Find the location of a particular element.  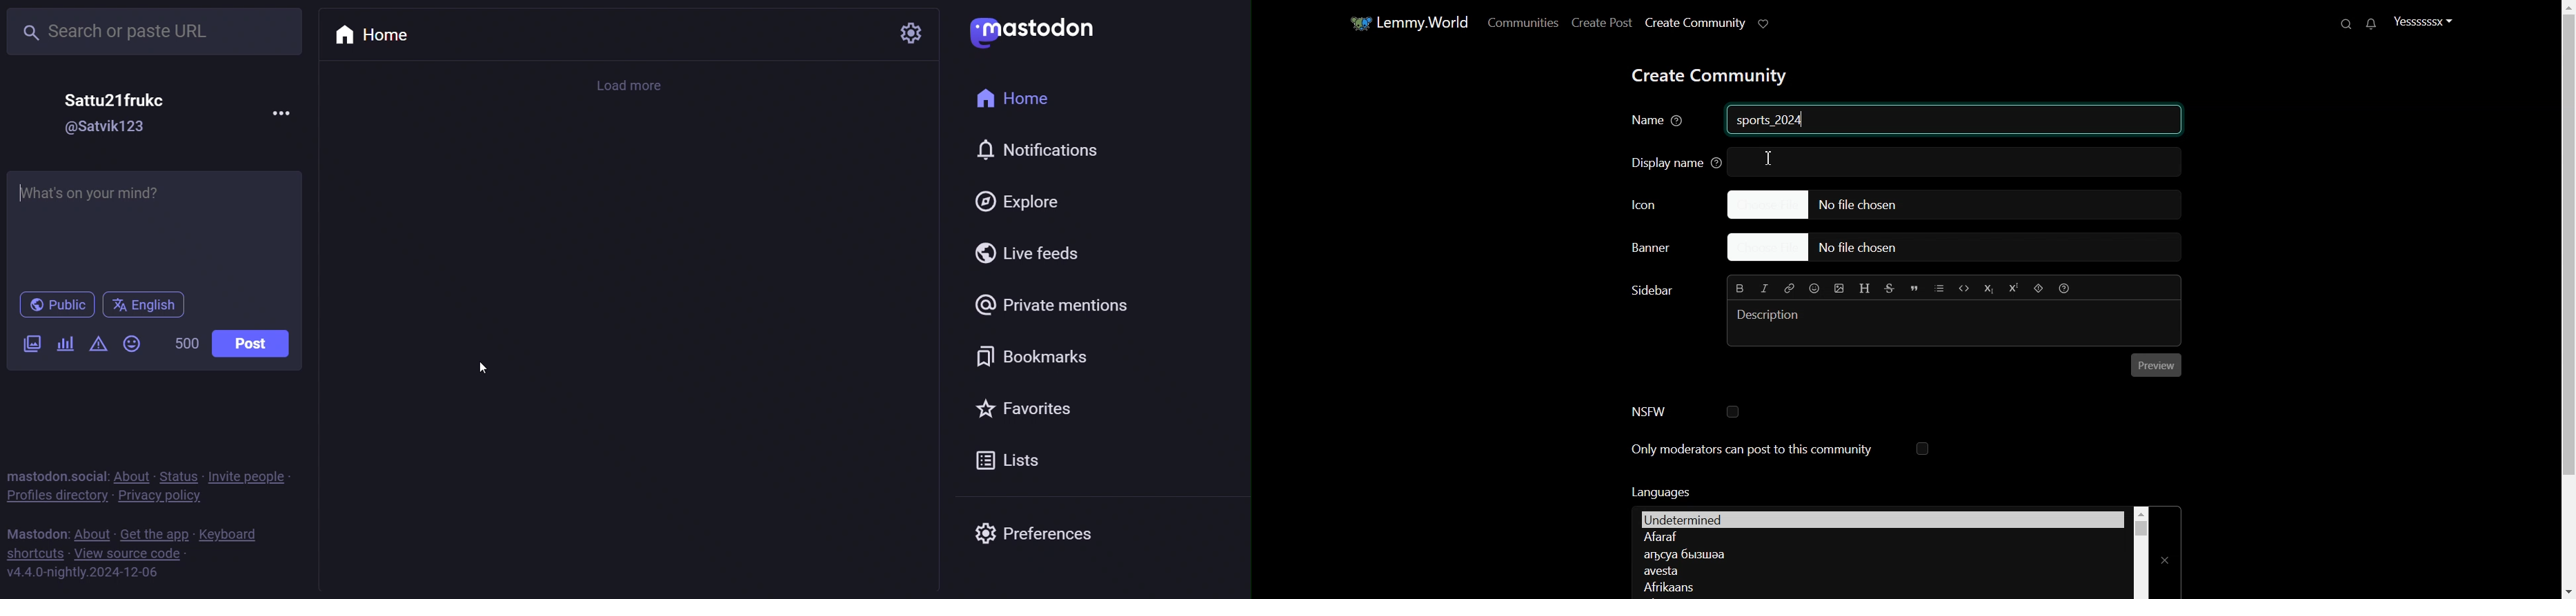

post is located at coordinates (254, 342).